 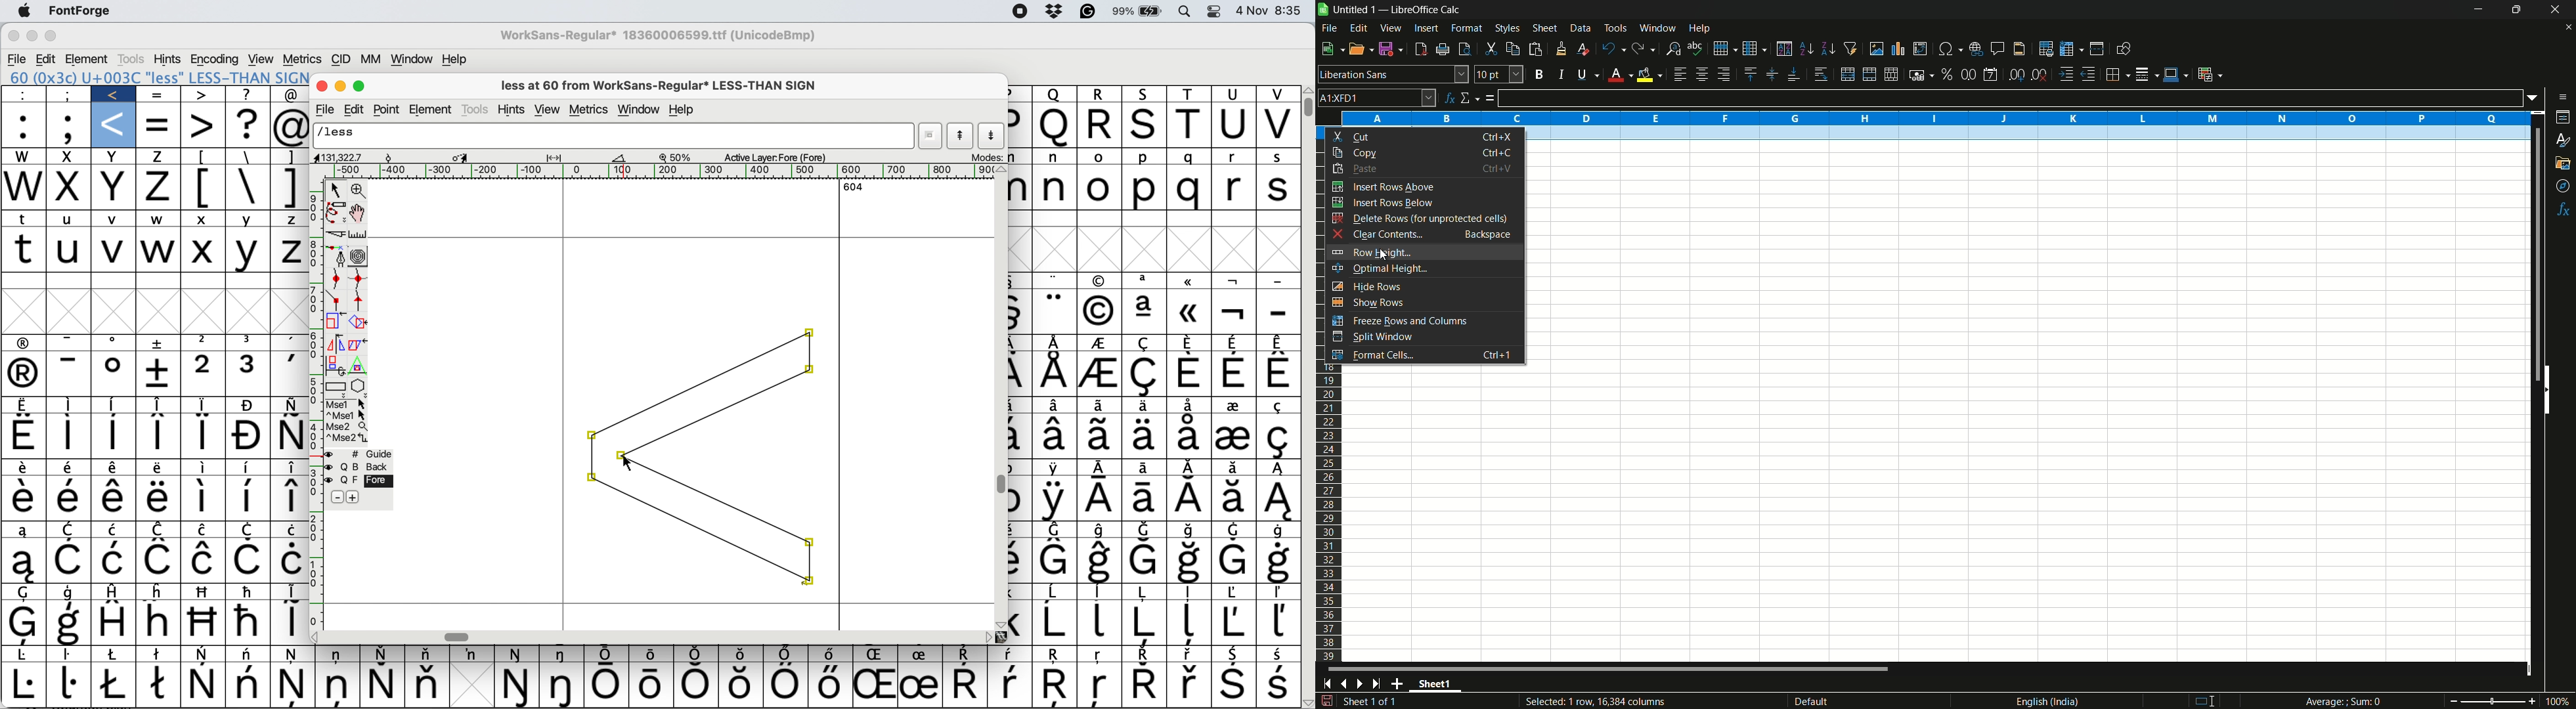 What do you see at coordinates (548, 108) in the screenshot?
I see `view` at bounding box center [548, 108].